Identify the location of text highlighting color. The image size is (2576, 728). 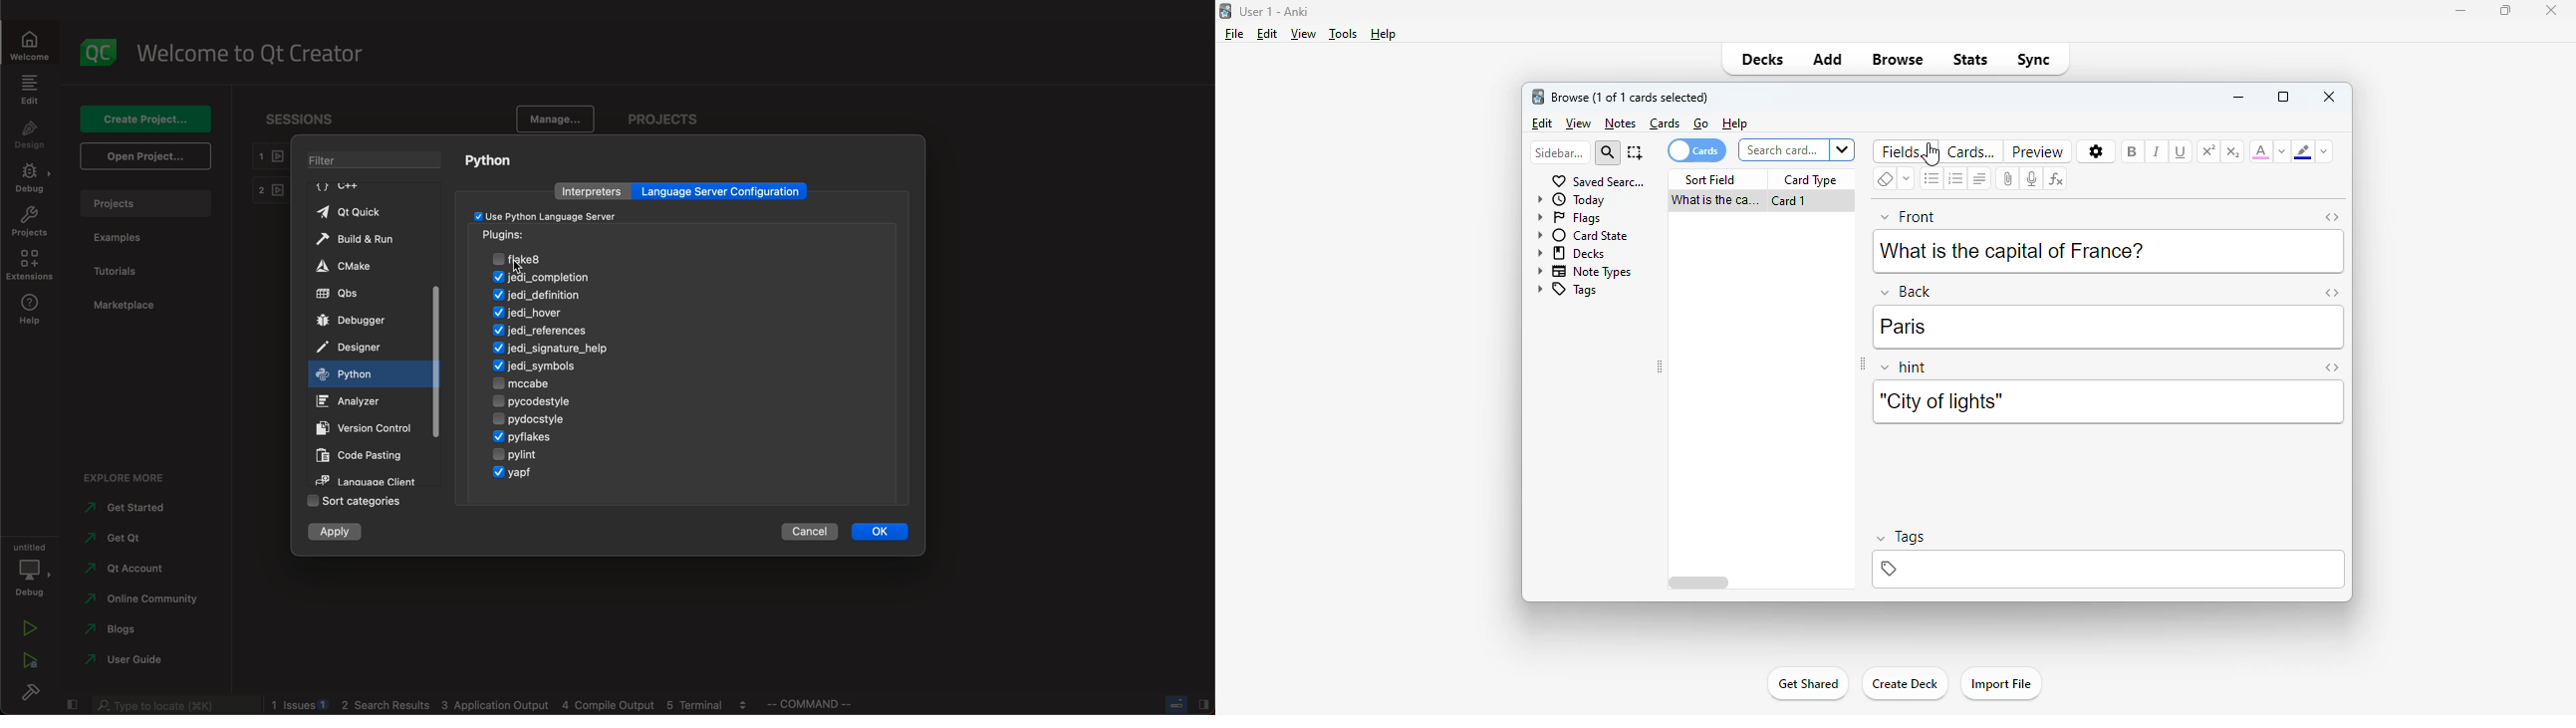
(2302, 151).